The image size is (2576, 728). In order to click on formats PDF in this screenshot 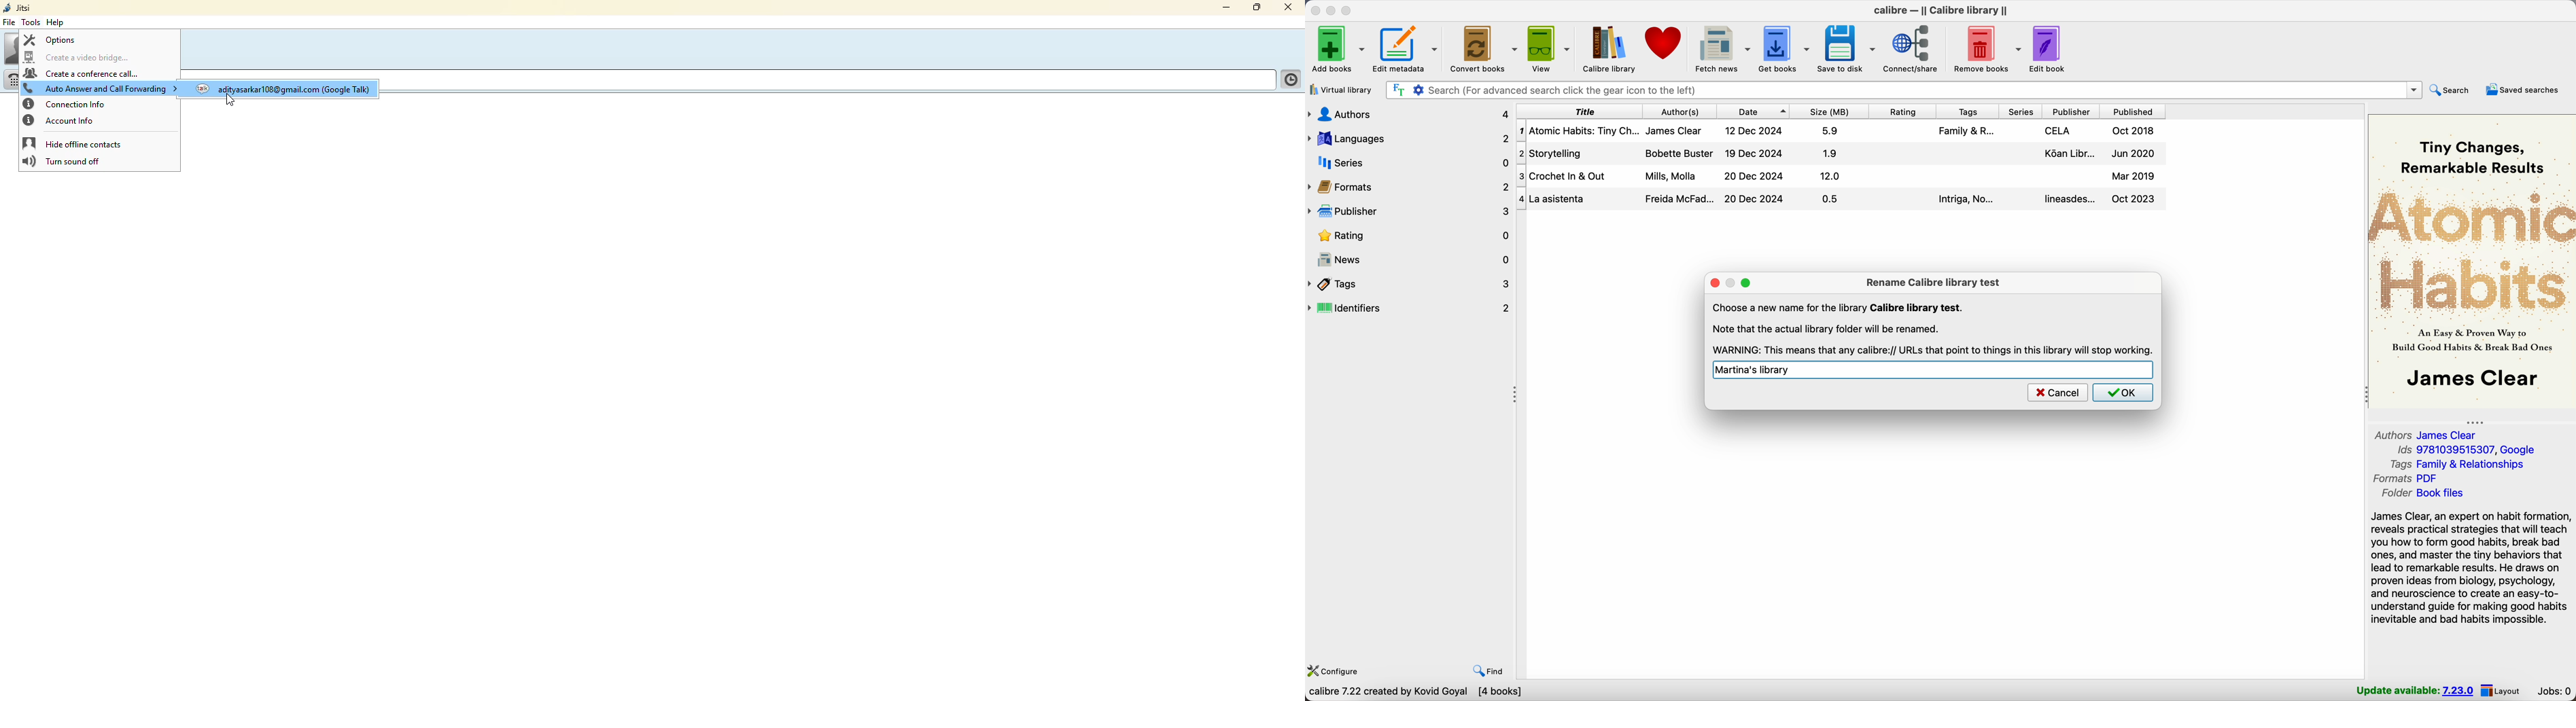, I will do `click(2405, 479)`.